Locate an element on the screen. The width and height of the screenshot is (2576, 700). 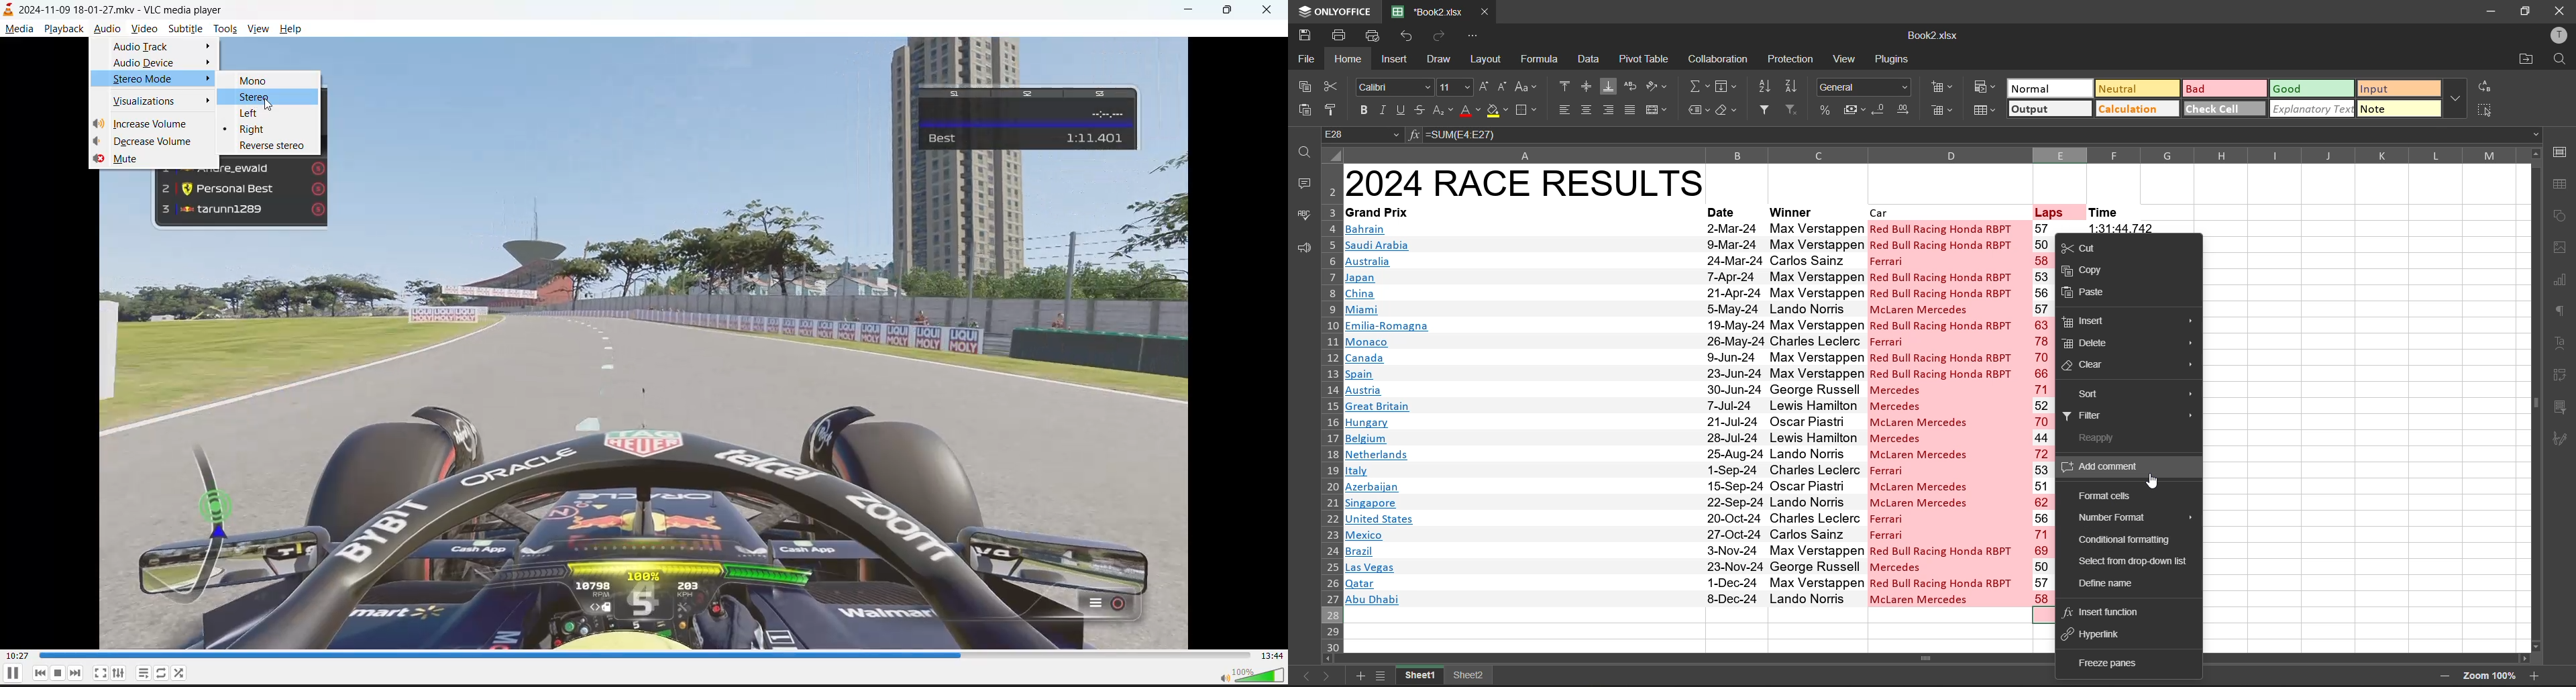
pause is located at coordinates (11, 674).